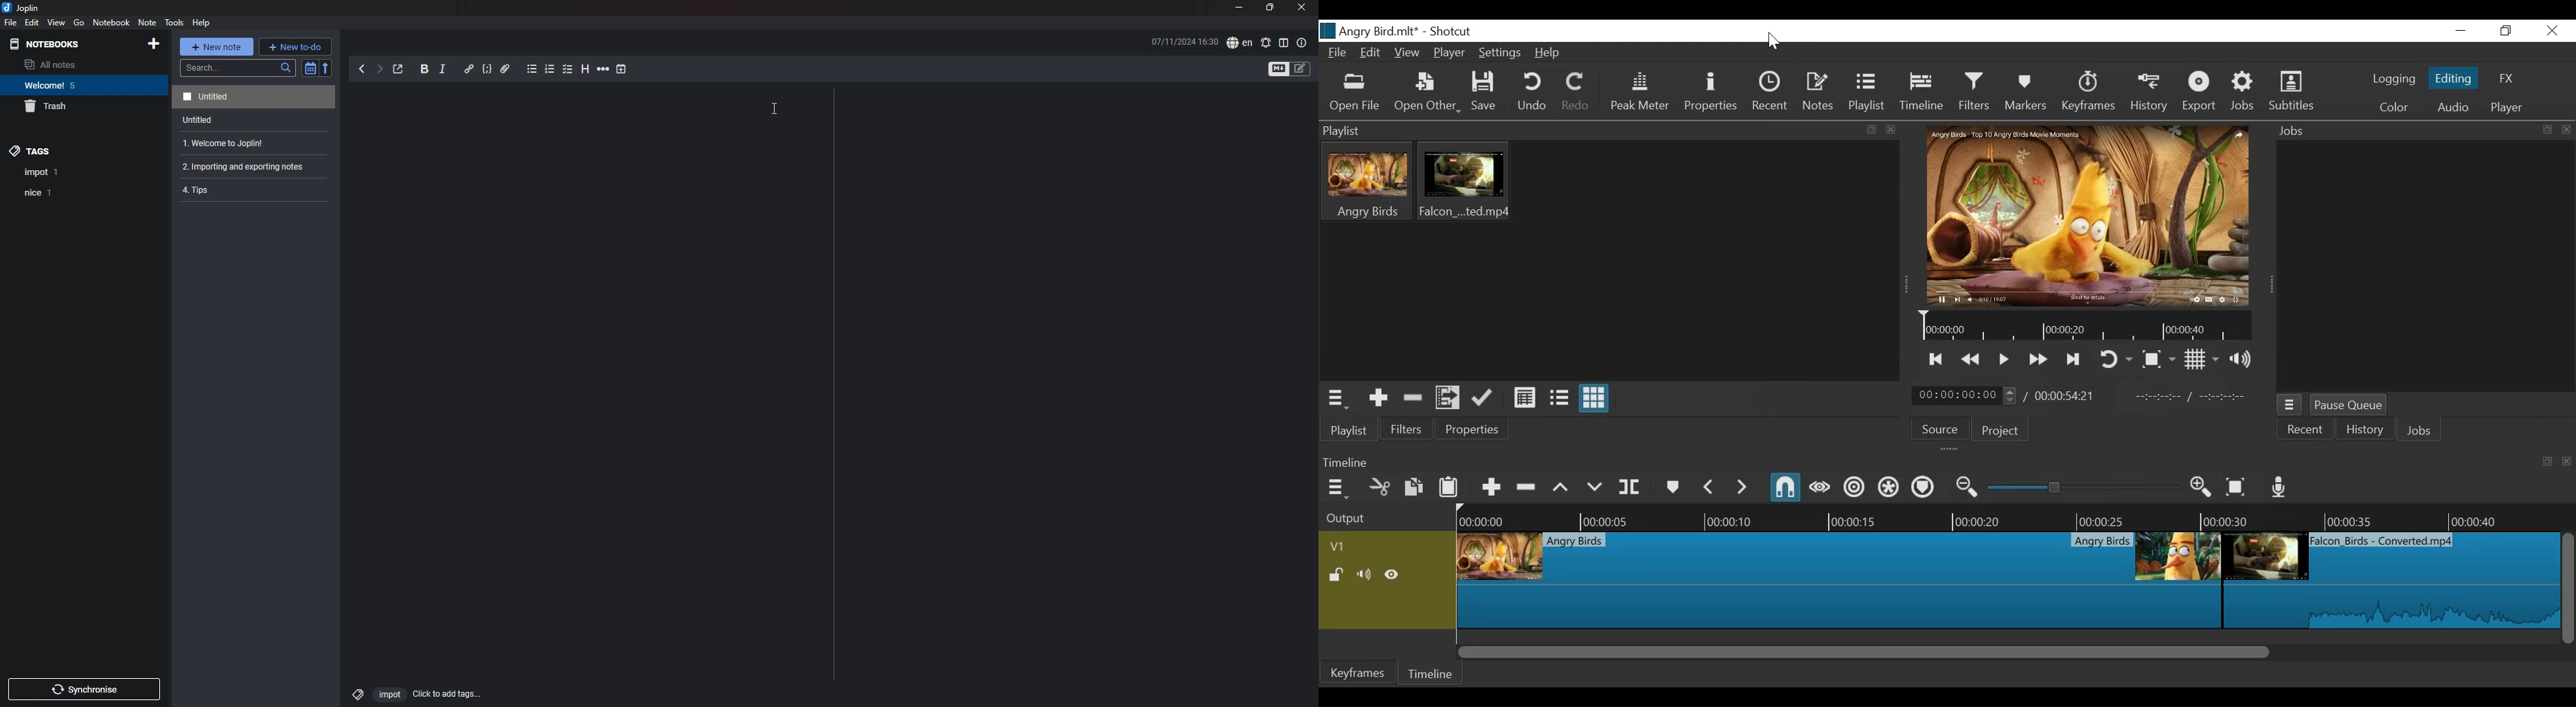 This screenshot has width=2576, height=728. I want to click on Save, so click(1483, 93).